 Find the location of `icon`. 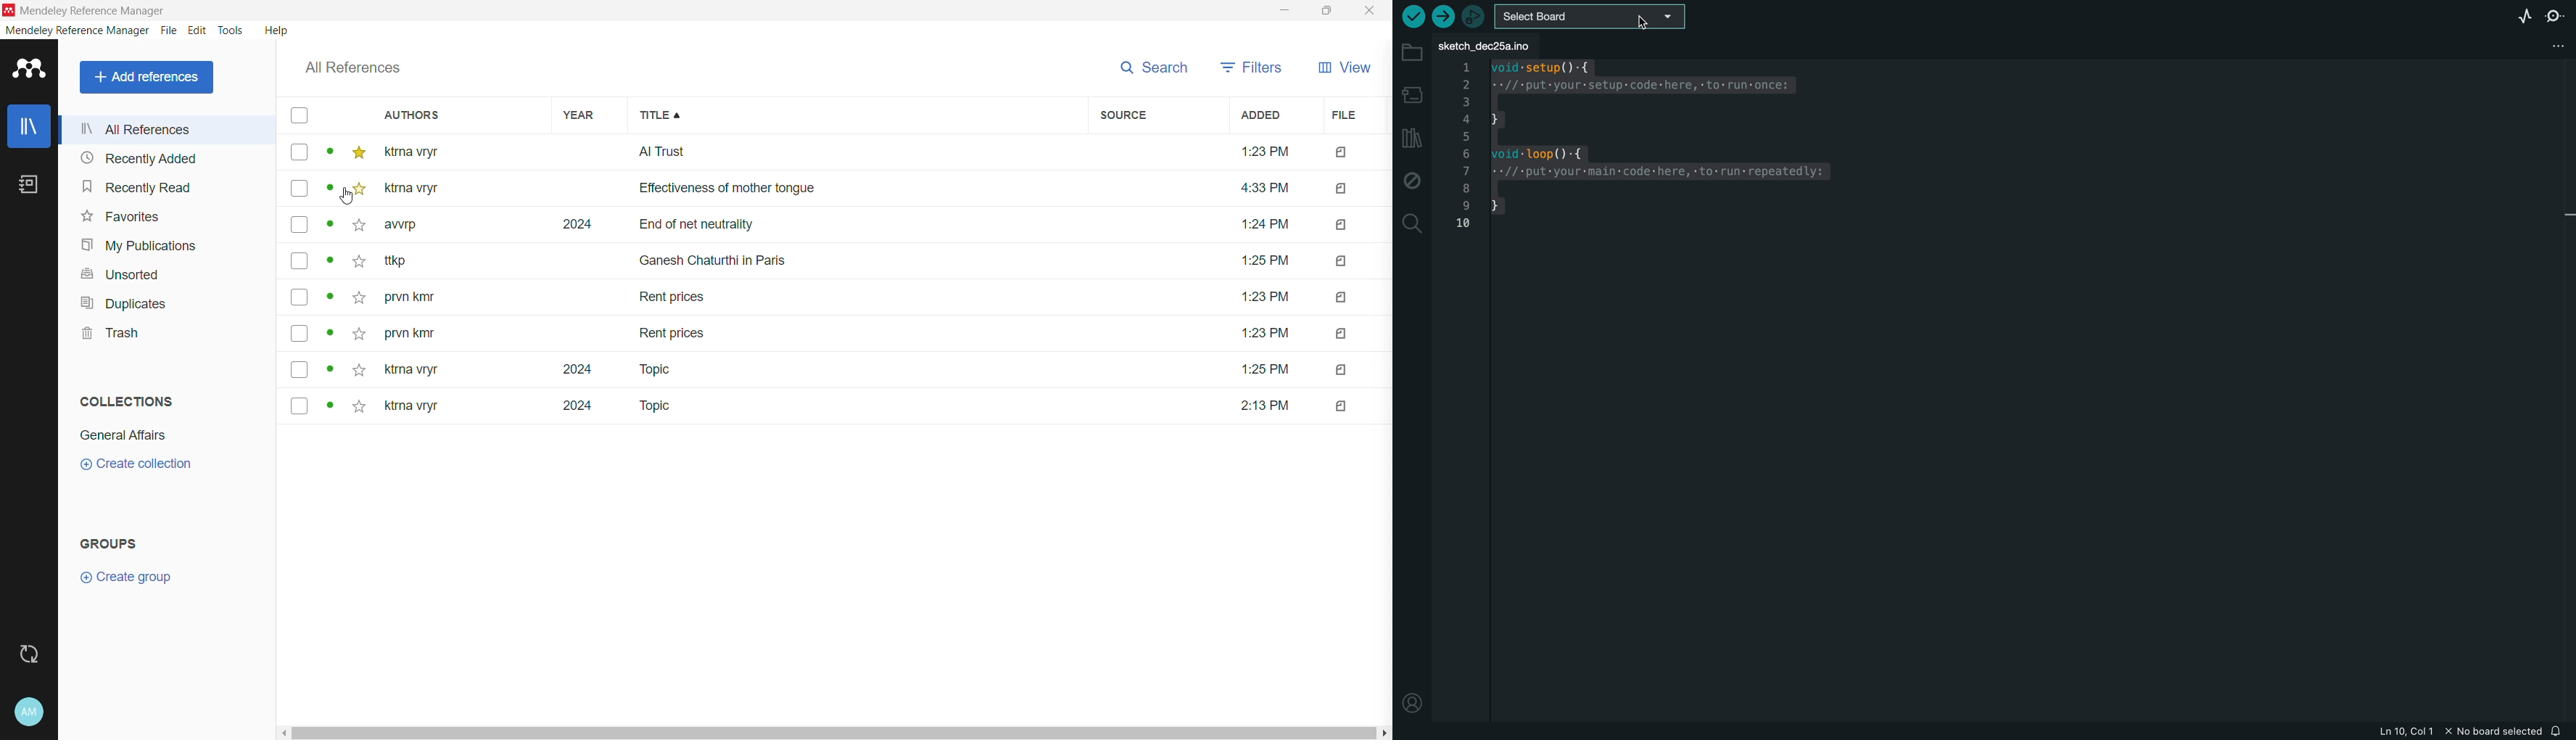

icon is located at coordinates (1340, 188).